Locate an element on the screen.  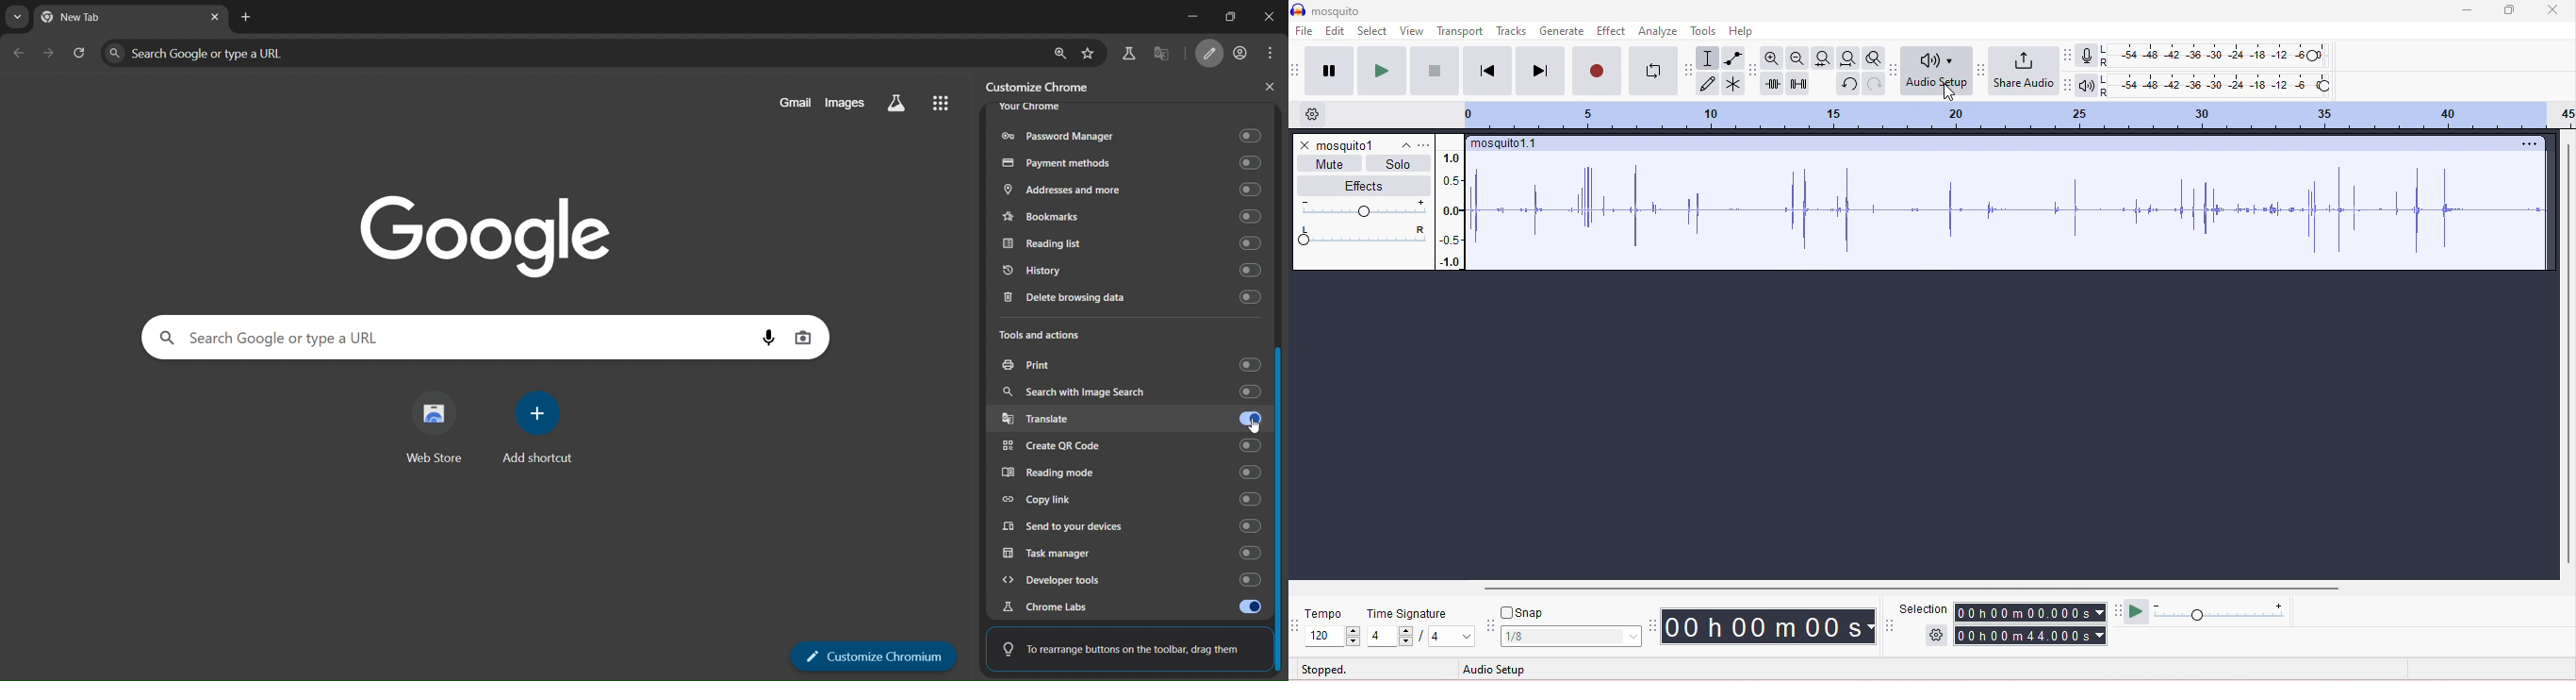
solo is located at coordinates (1398, 164).